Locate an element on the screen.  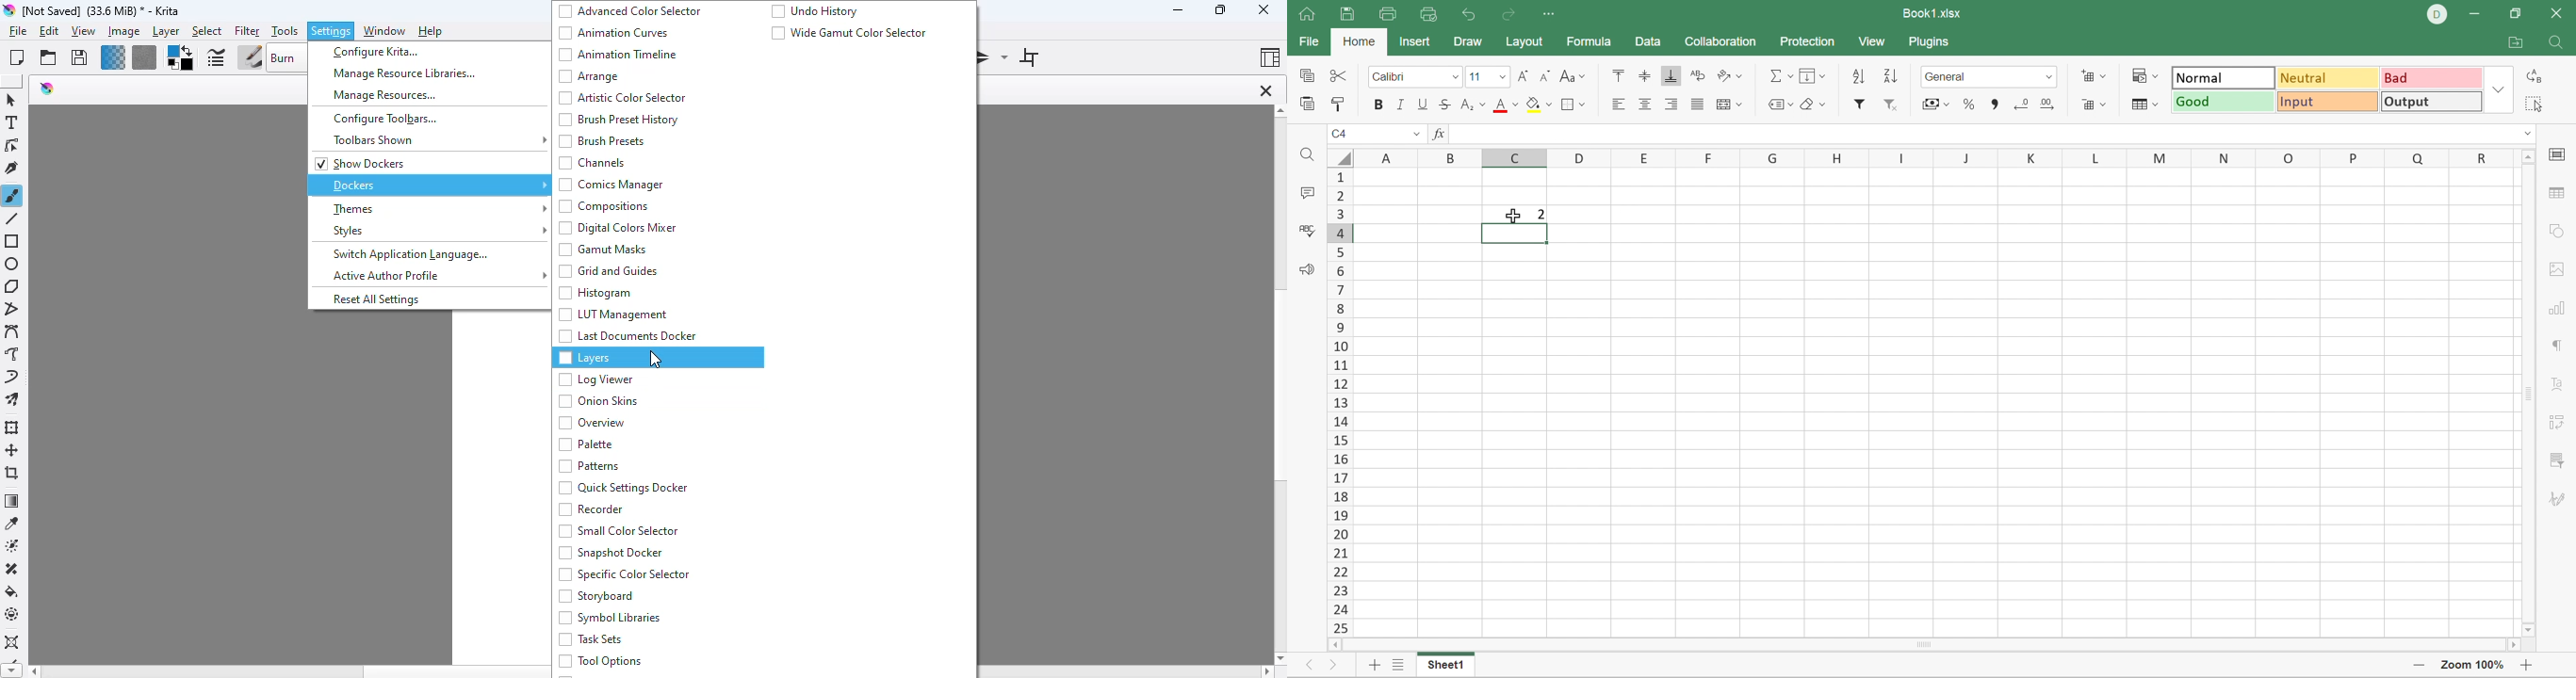
dynamic brush tool is located at coordinates (11, 378).